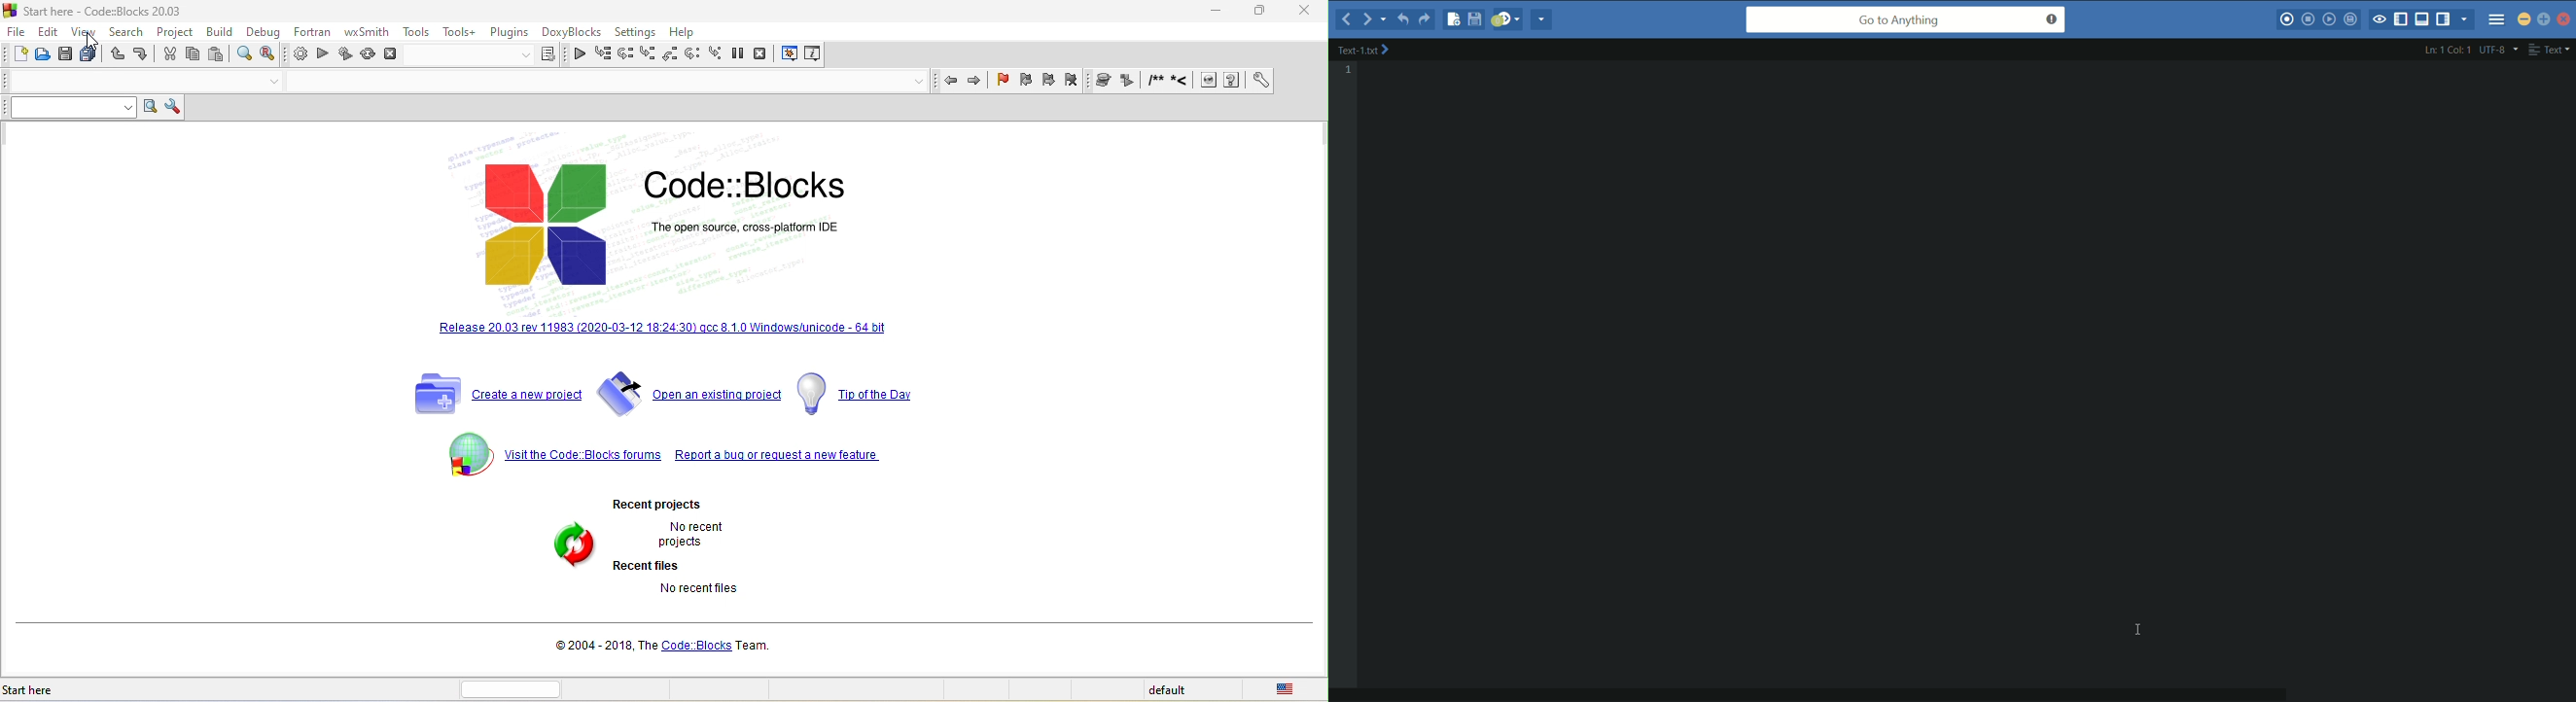  I want to click on horizontal scroll bar, so click(1813, 689).